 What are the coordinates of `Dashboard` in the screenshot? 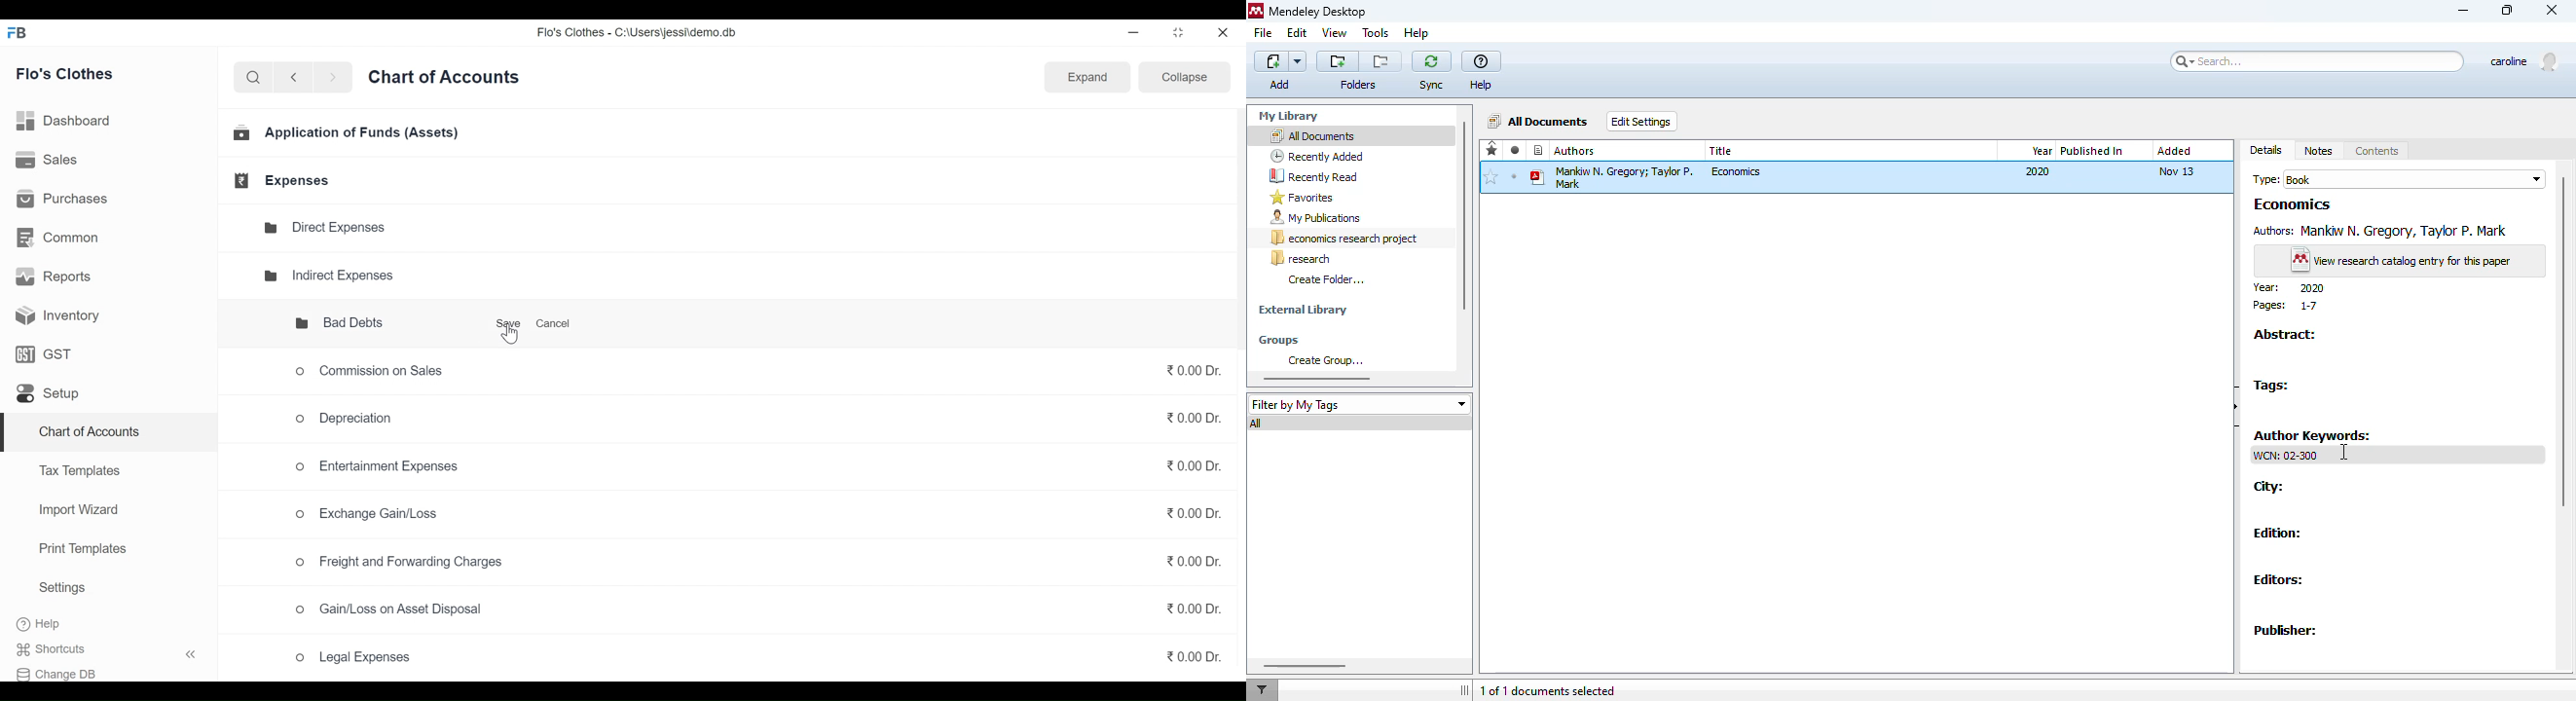 It's located at (69, 121).